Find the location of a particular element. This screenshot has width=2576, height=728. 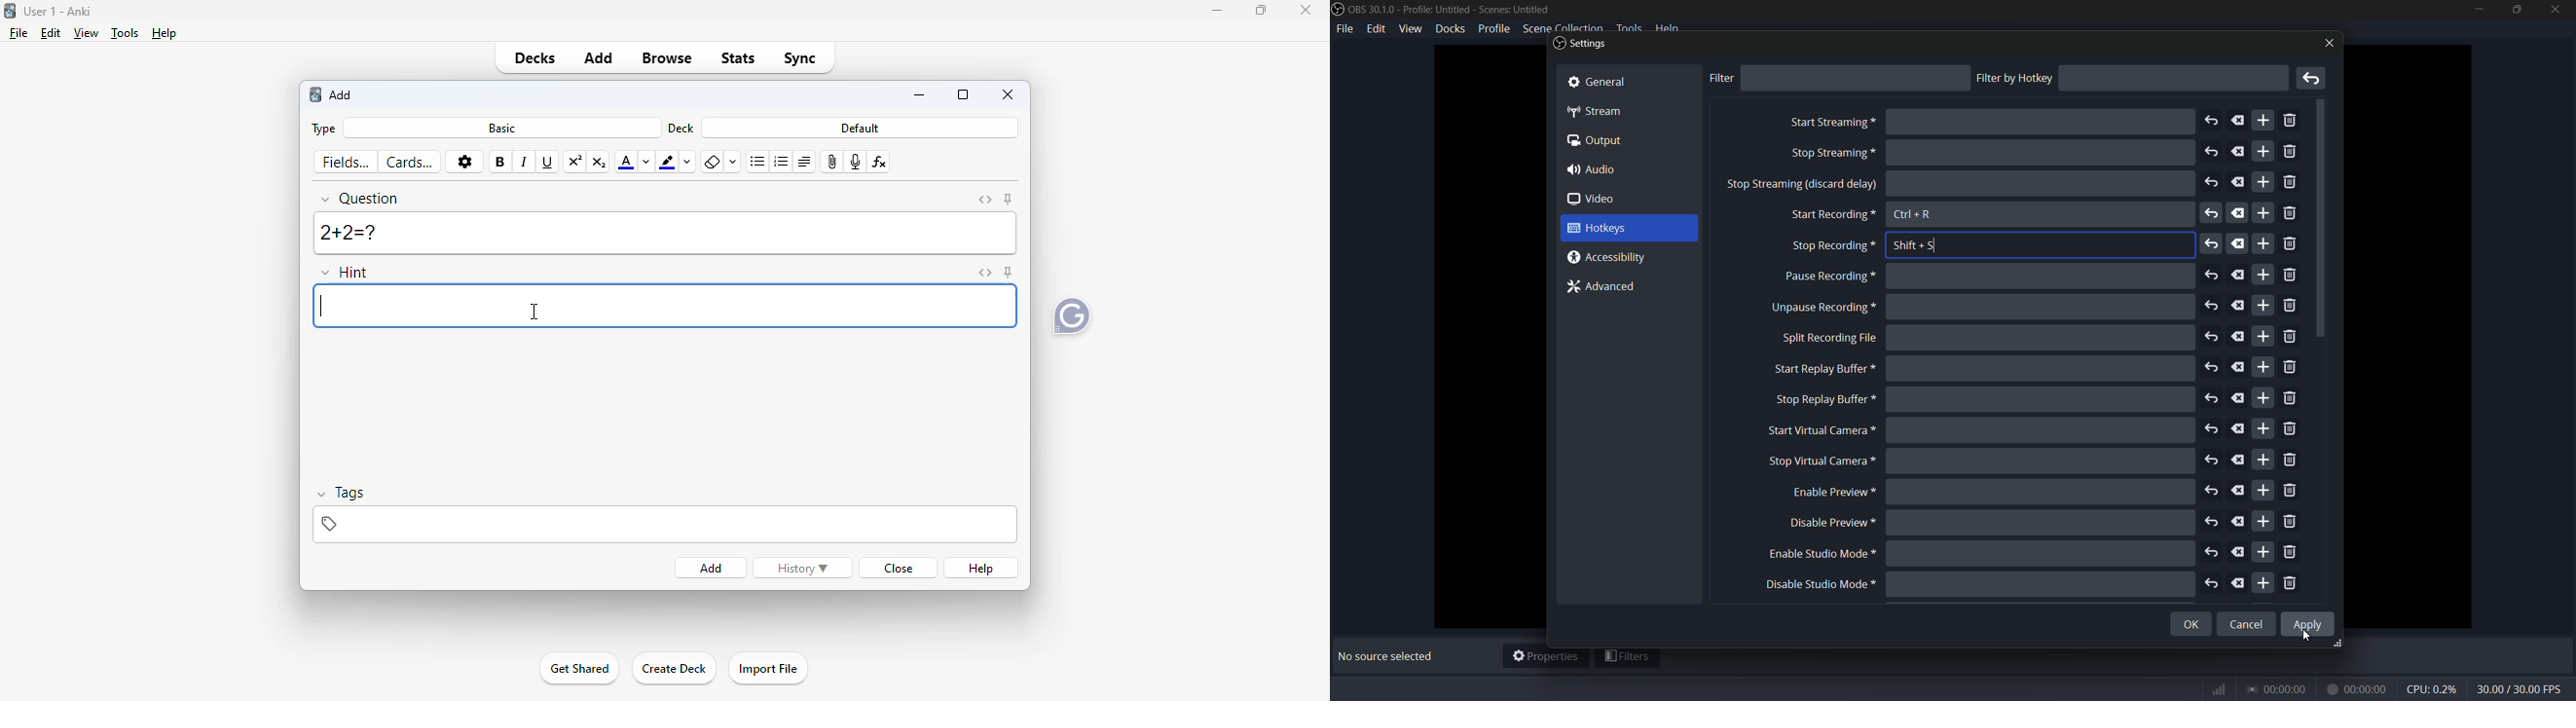

help is located at coordinates (982, 569).